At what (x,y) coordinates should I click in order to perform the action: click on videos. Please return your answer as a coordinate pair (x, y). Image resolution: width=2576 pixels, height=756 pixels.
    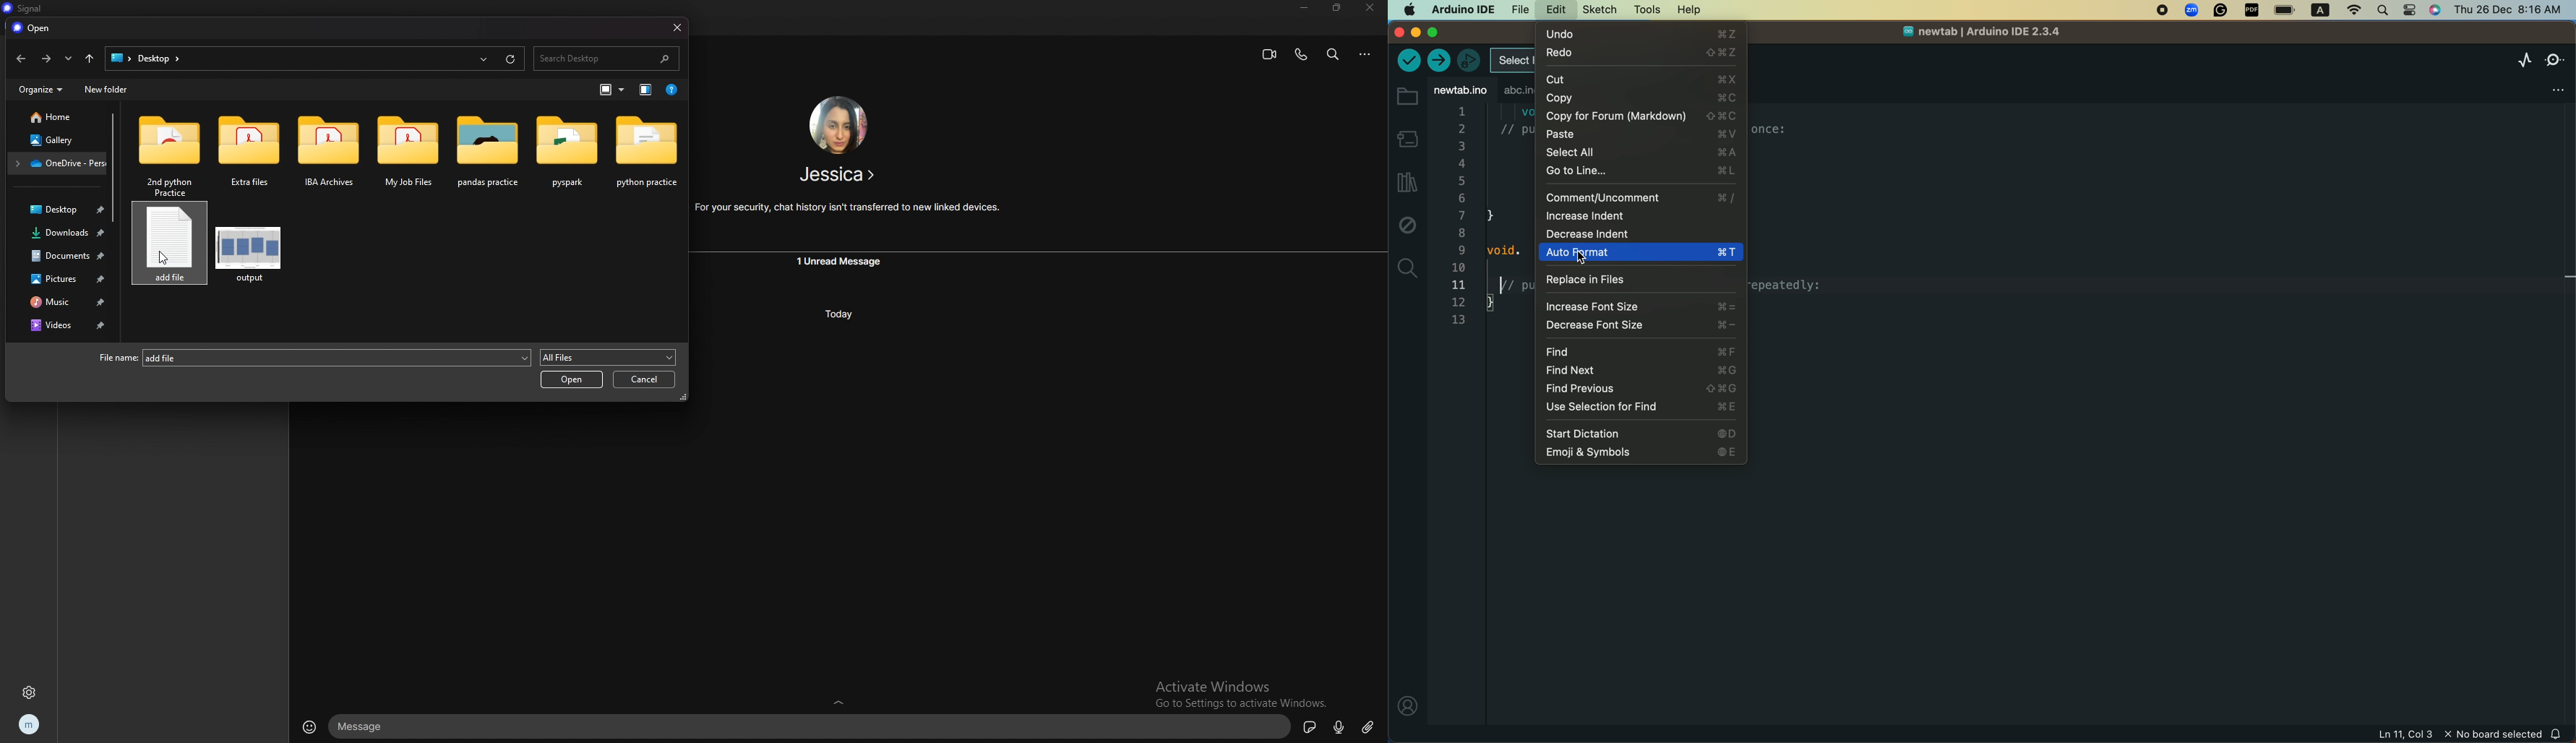
    Looking at the image, I should click on (62, 326).